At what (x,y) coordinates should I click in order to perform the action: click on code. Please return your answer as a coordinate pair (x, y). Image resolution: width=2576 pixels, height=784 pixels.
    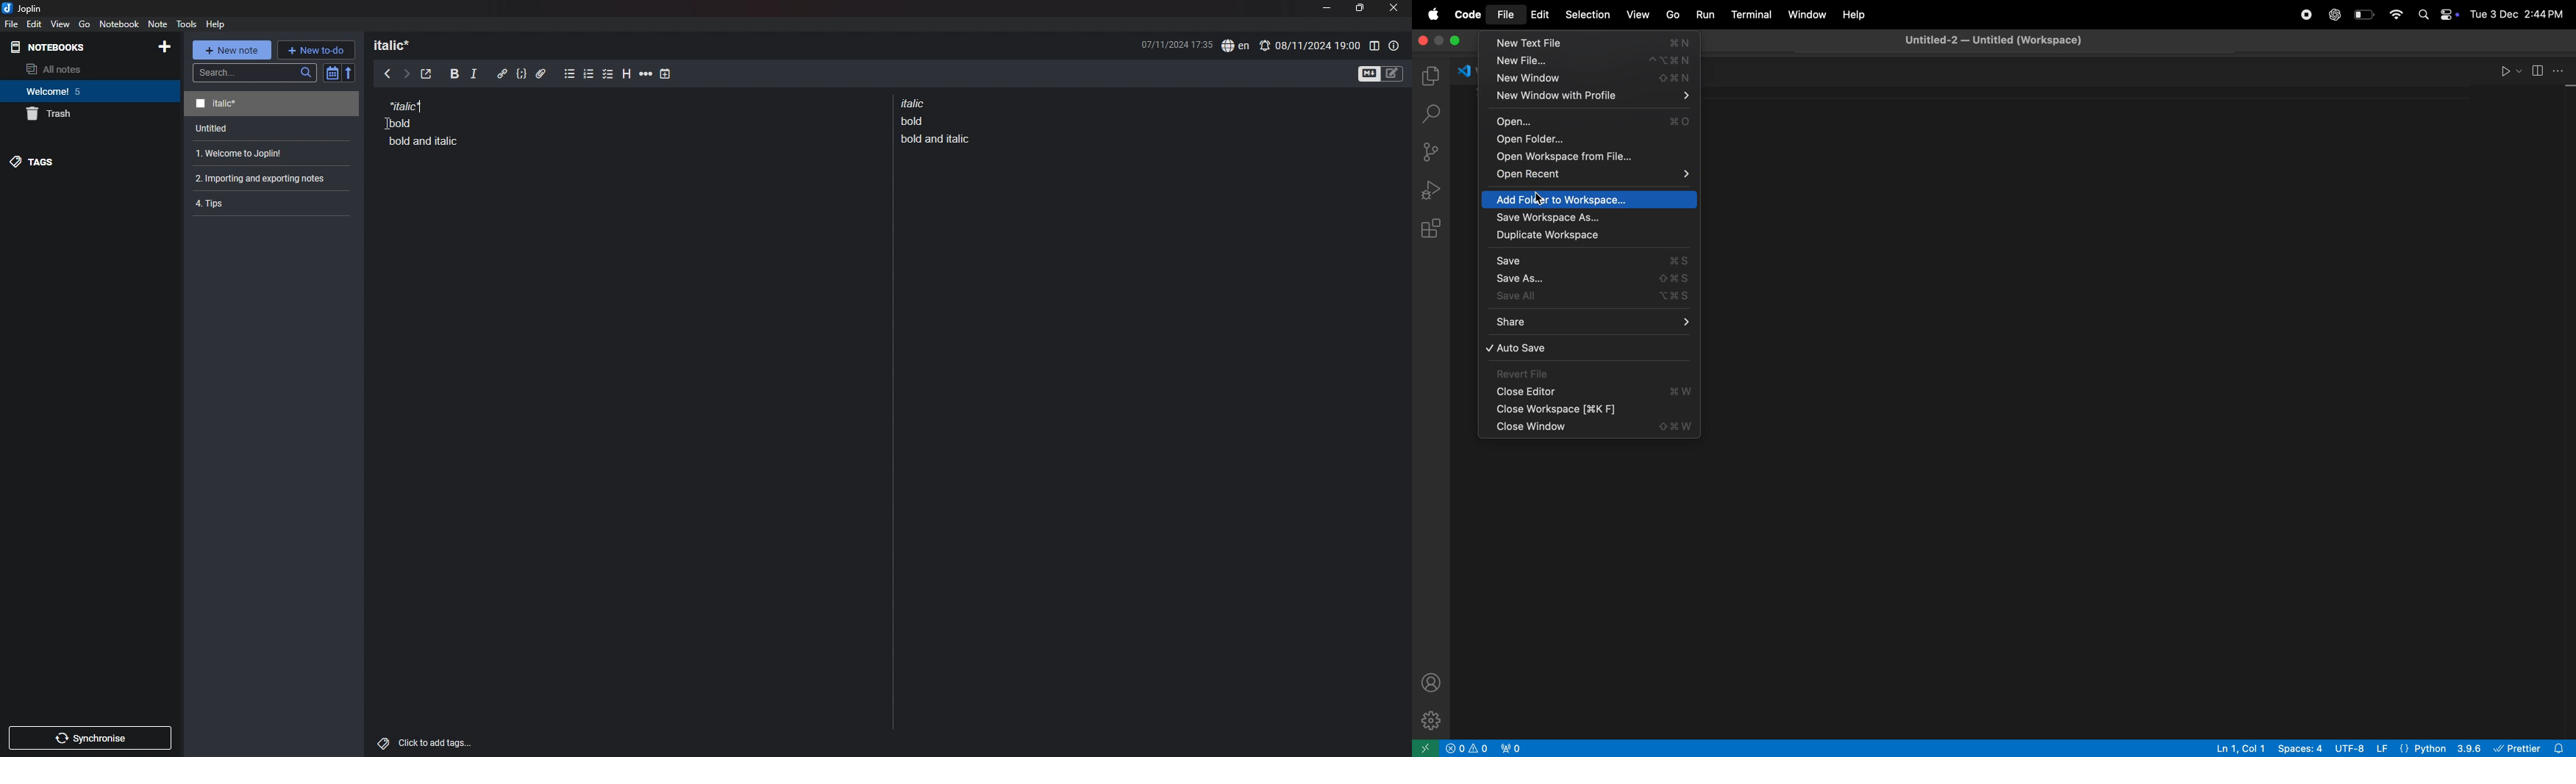
    Looking at the image, I should click on (1469, 13).